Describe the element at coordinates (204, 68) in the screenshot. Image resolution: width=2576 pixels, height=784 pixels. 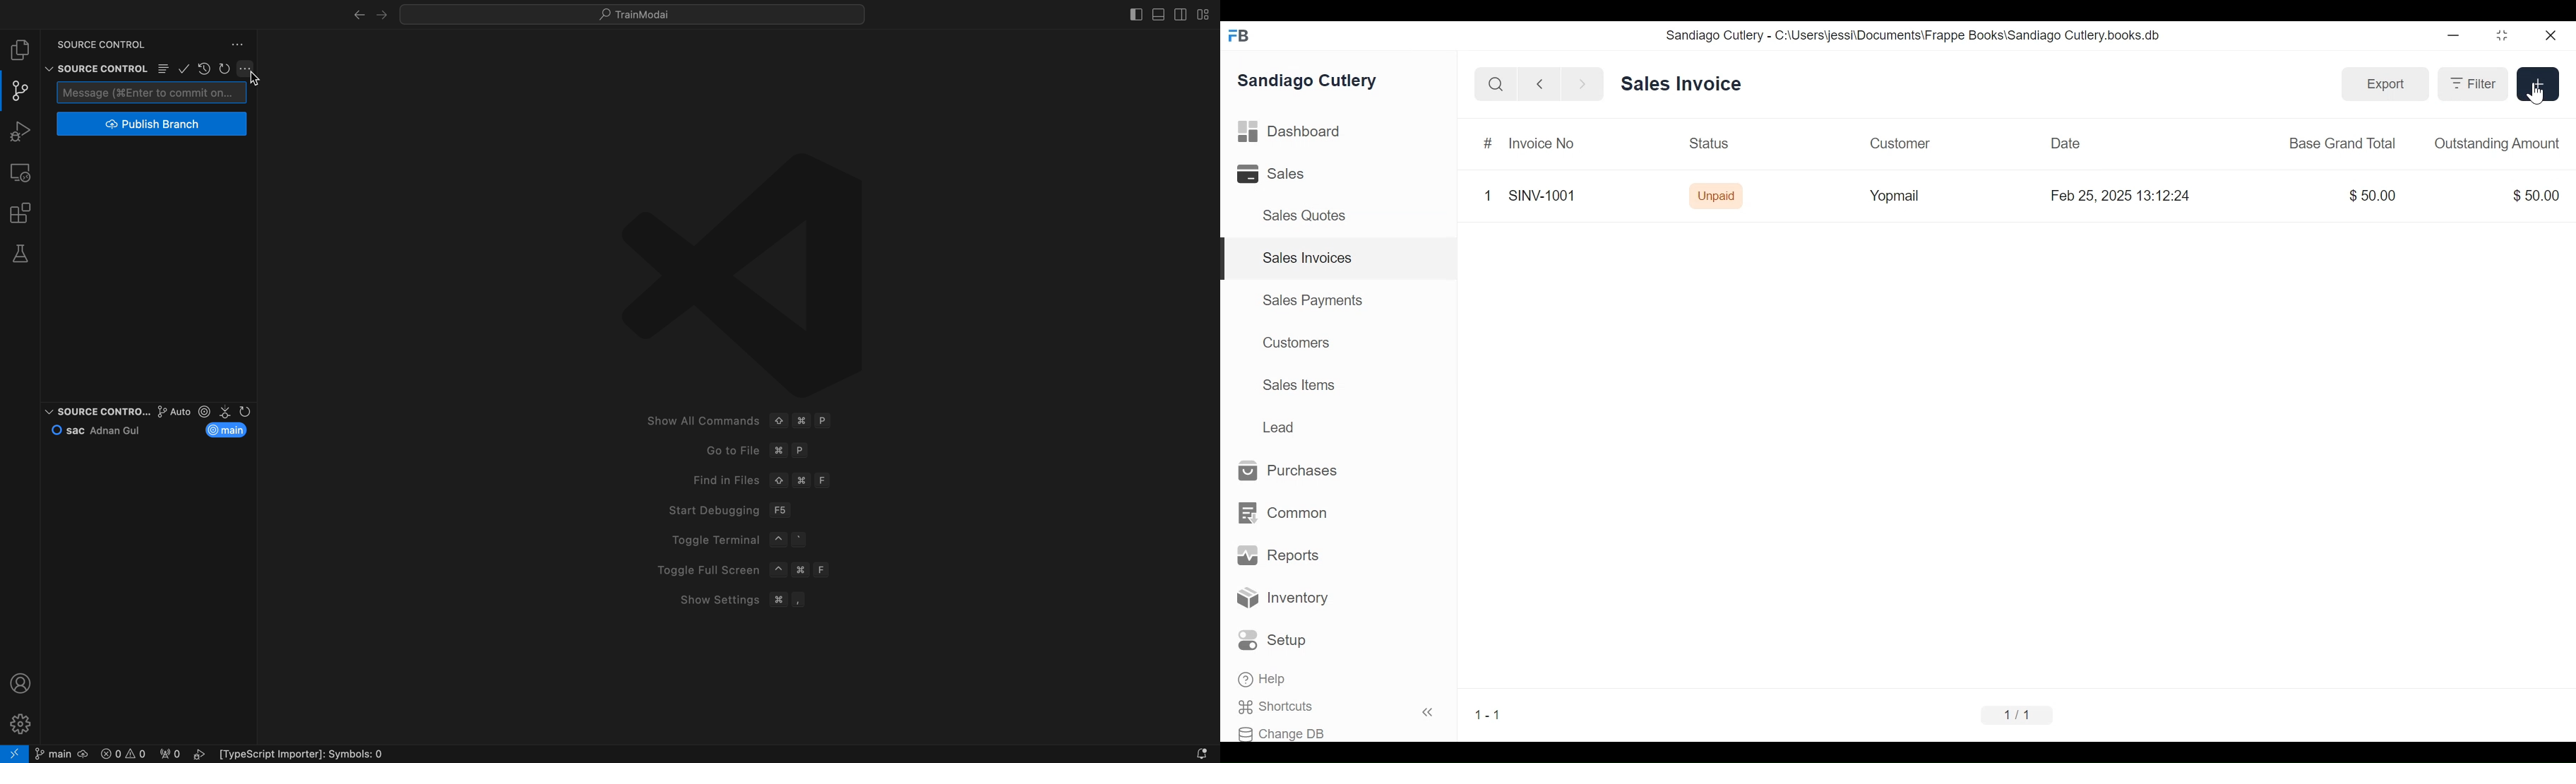
I see `restore` at that location.